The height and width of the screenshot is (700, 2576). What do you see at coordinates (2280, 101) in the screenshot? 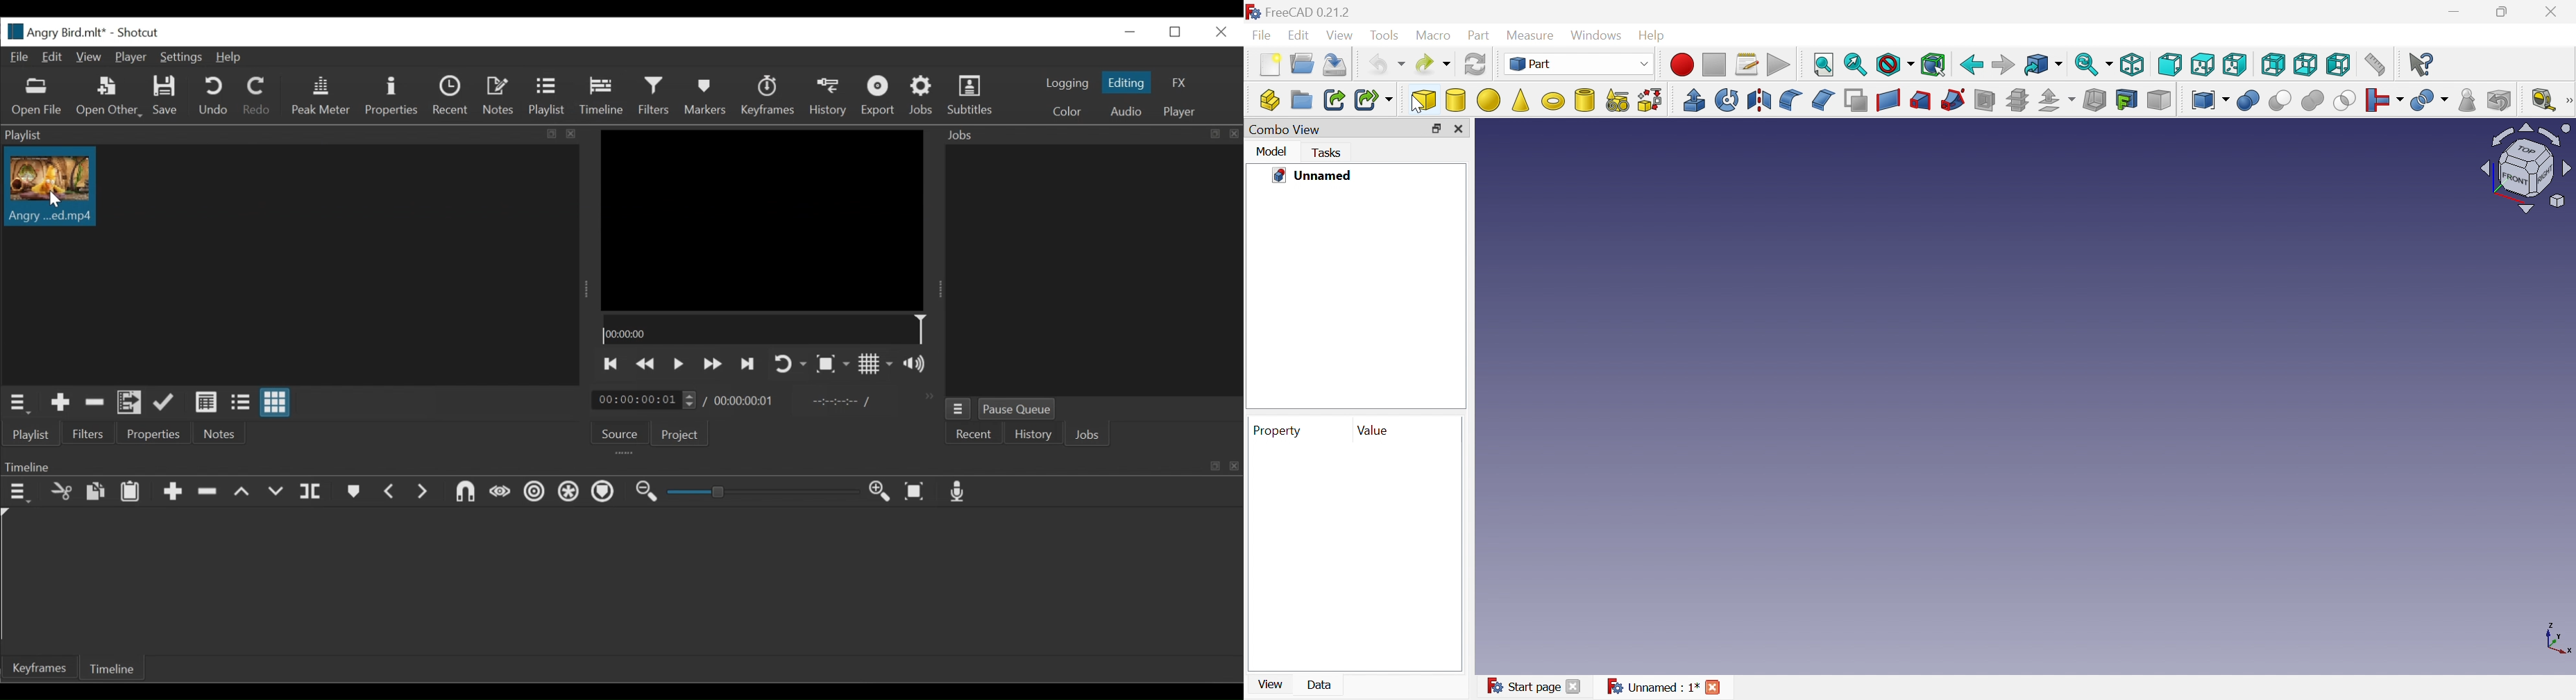
I see `Cut` at bounding box center [2280, 101].